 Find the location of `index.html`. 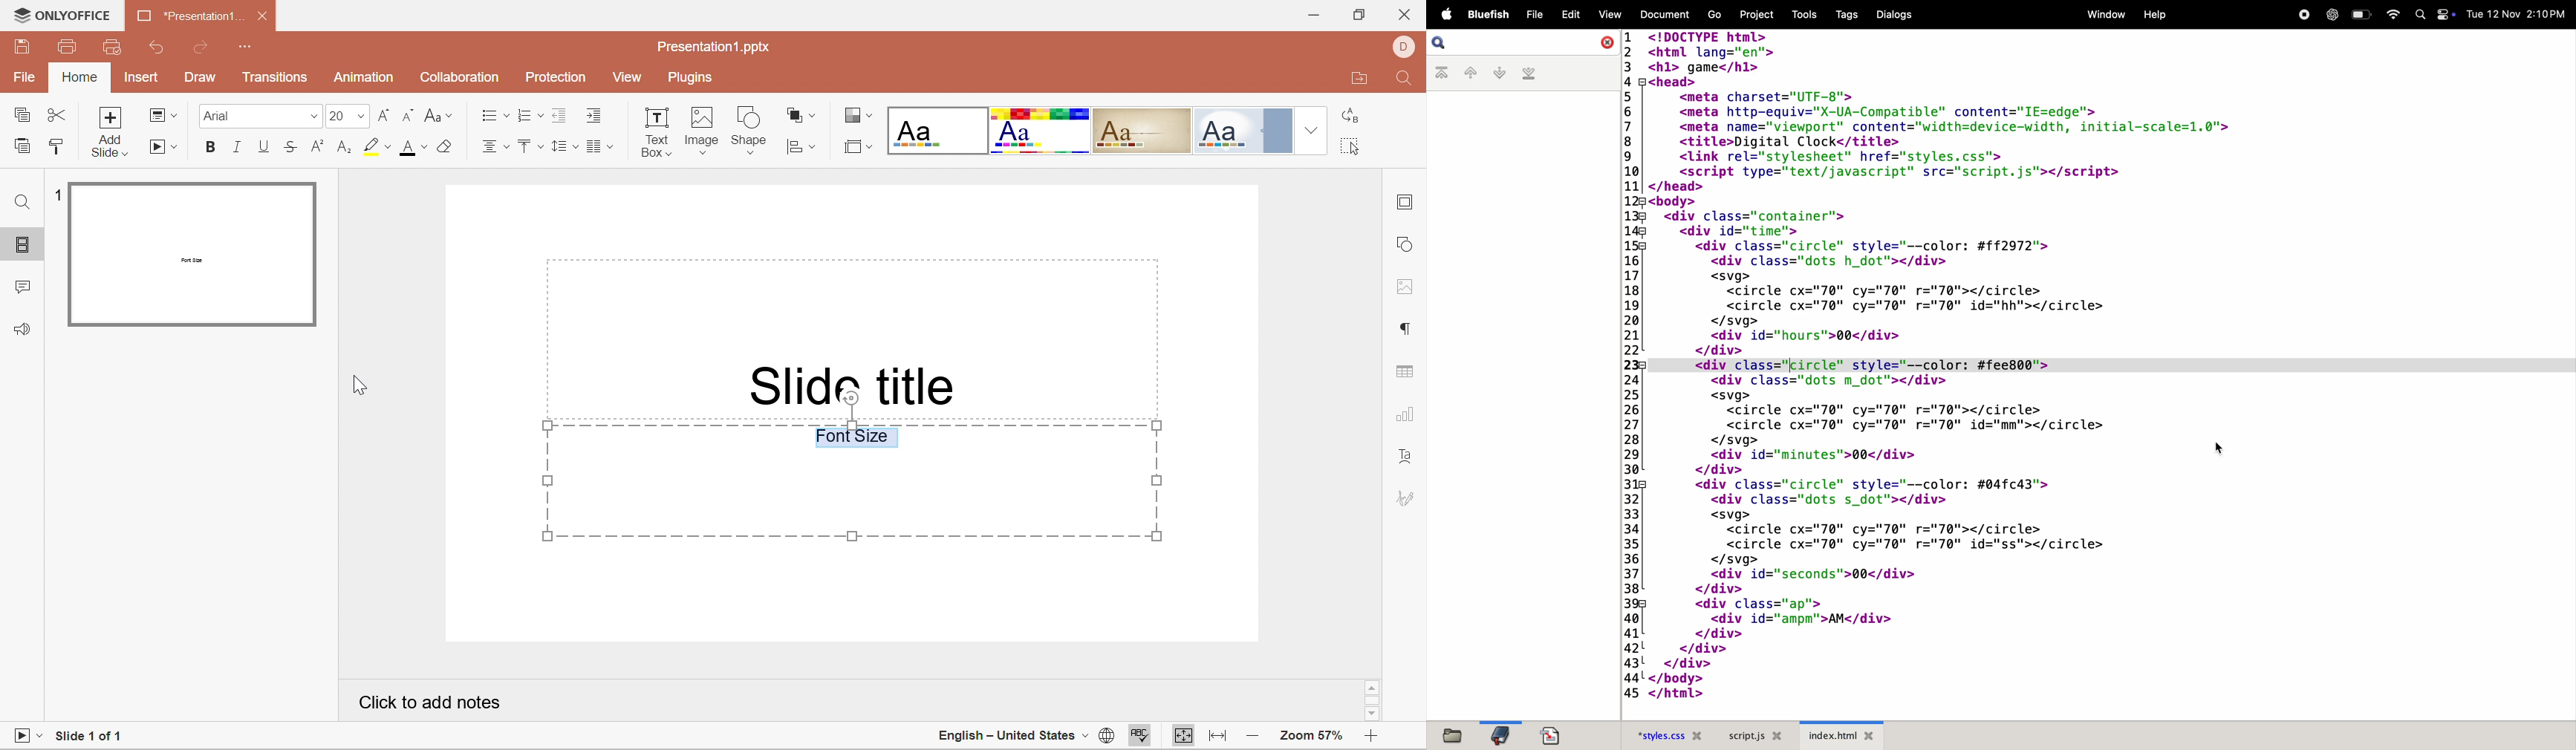

index.html is located at coordinates (1841, 735).